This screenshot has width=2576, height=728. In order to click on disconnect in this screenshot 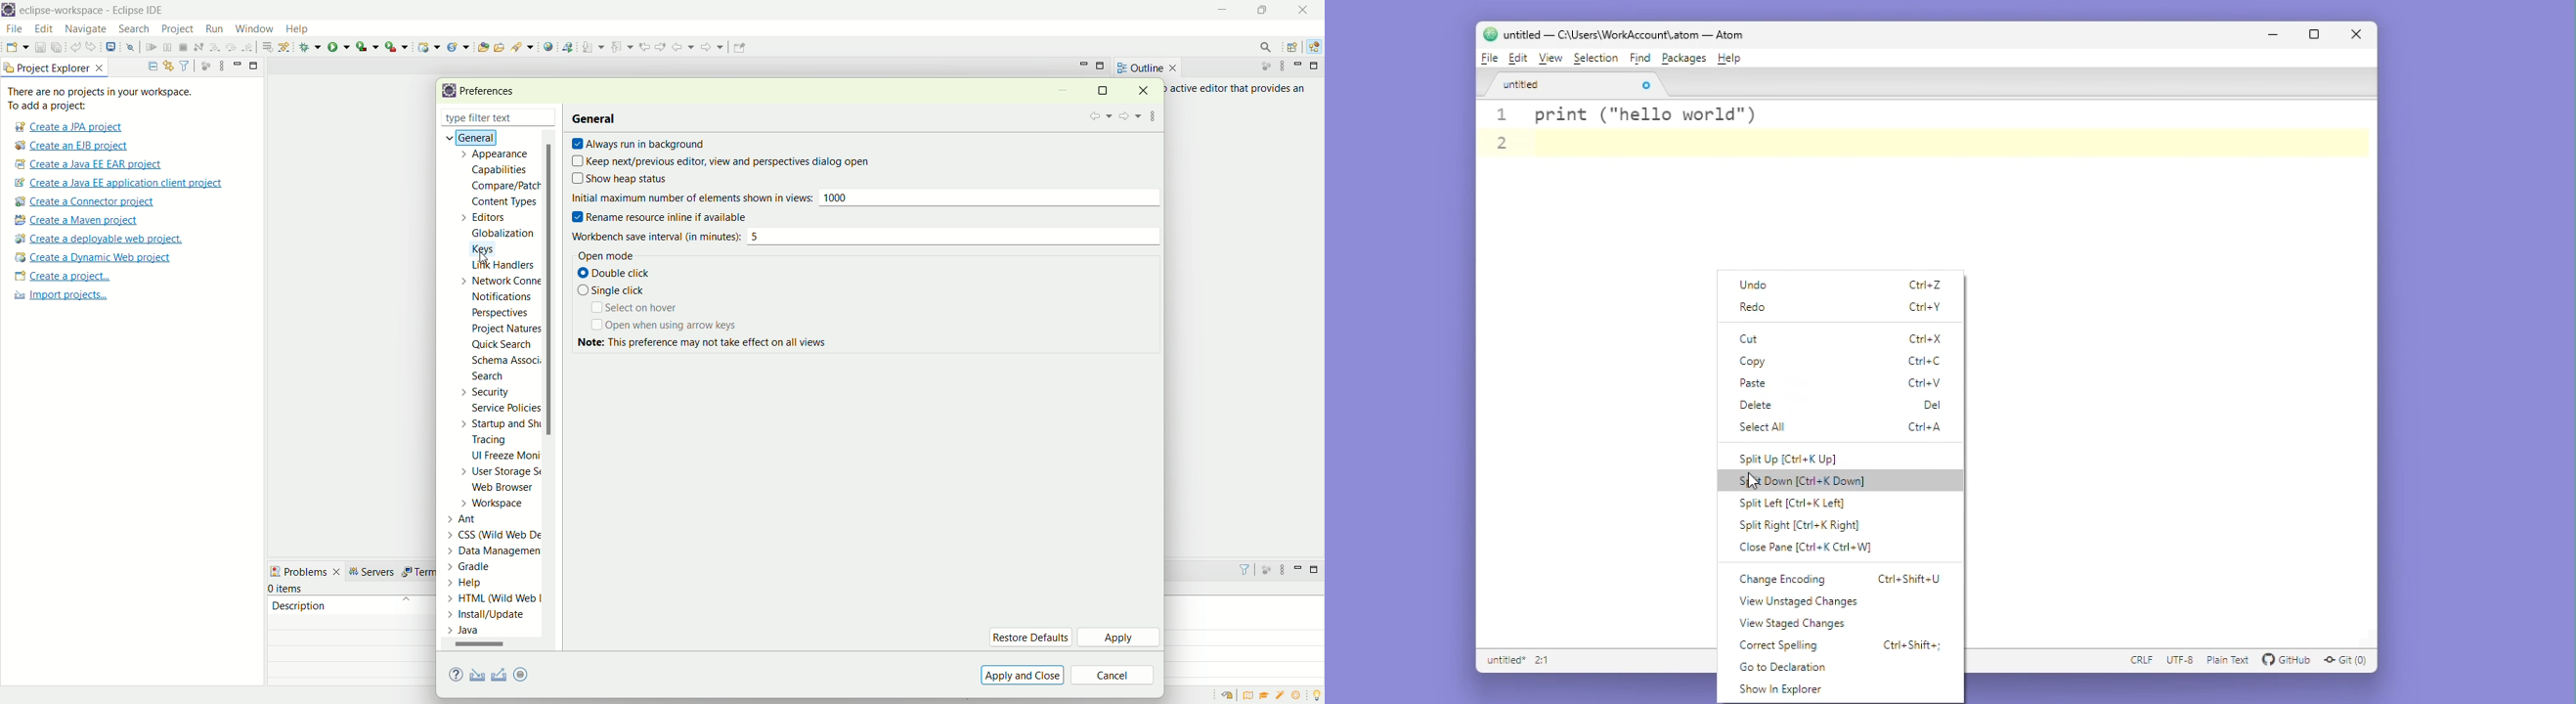, I will do `click(197, 48)`.